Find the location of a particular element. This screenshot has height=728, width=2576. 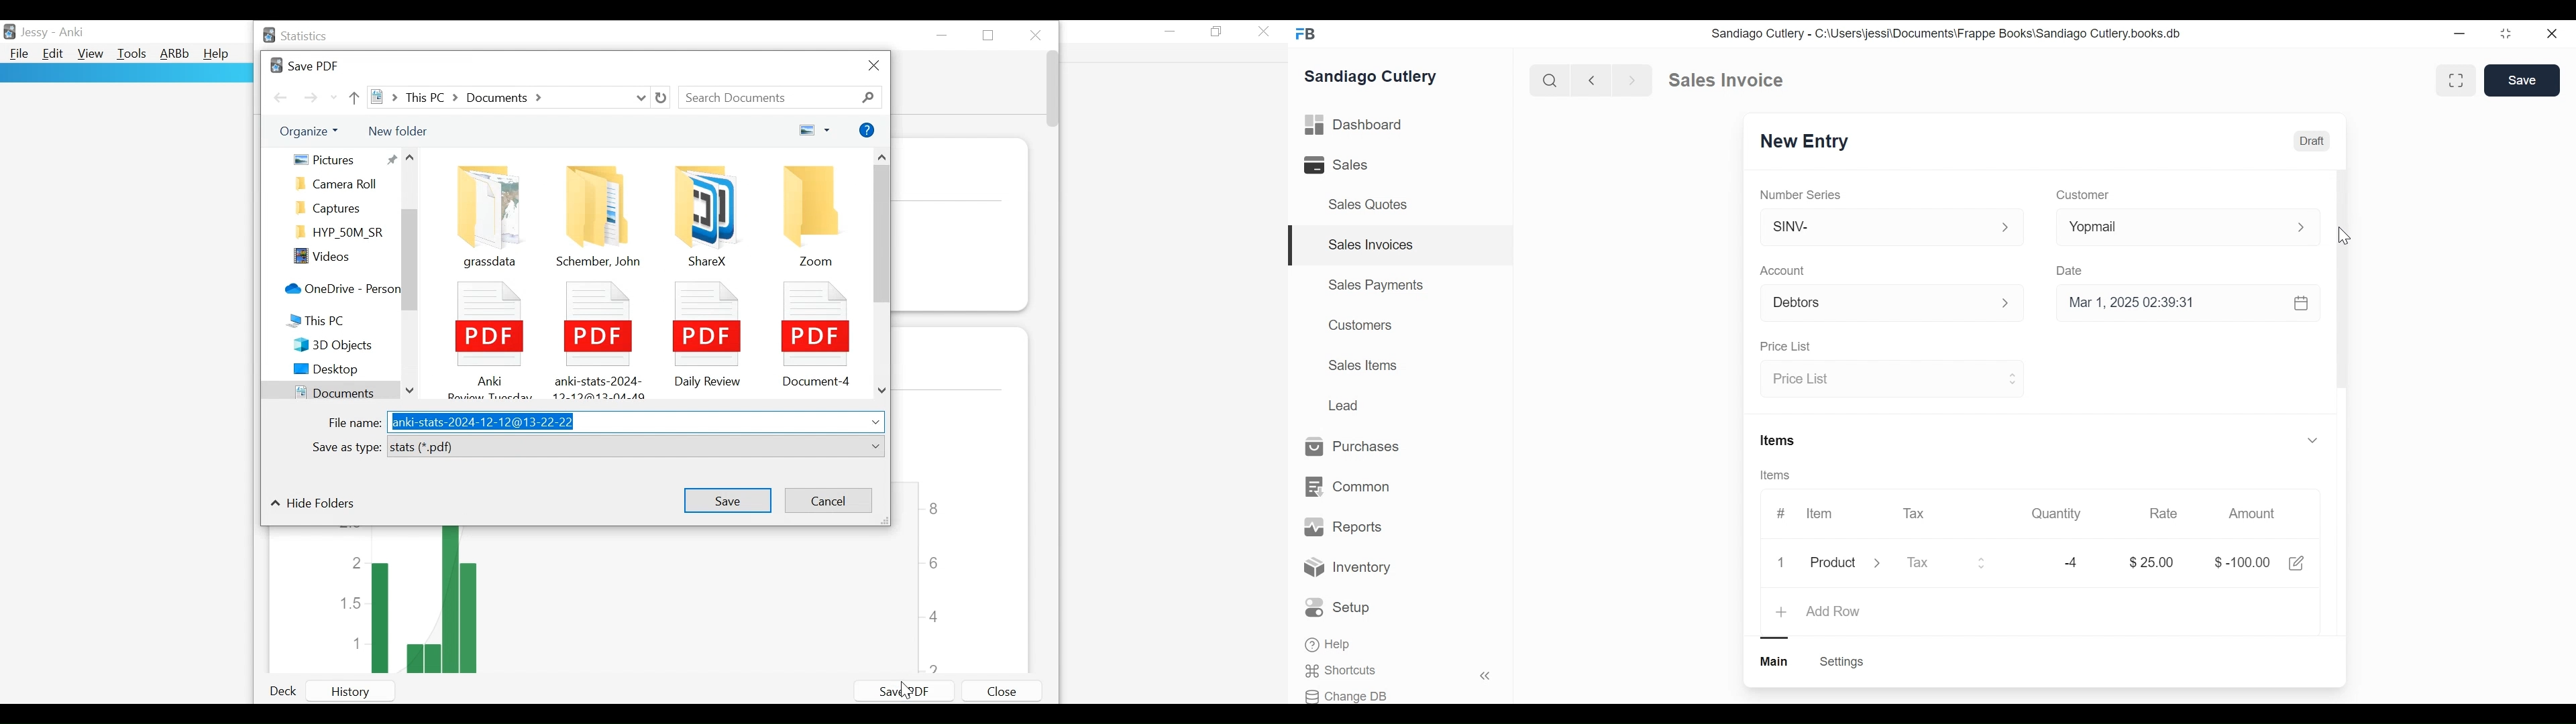

Date is located at coordinates (2070, 271).